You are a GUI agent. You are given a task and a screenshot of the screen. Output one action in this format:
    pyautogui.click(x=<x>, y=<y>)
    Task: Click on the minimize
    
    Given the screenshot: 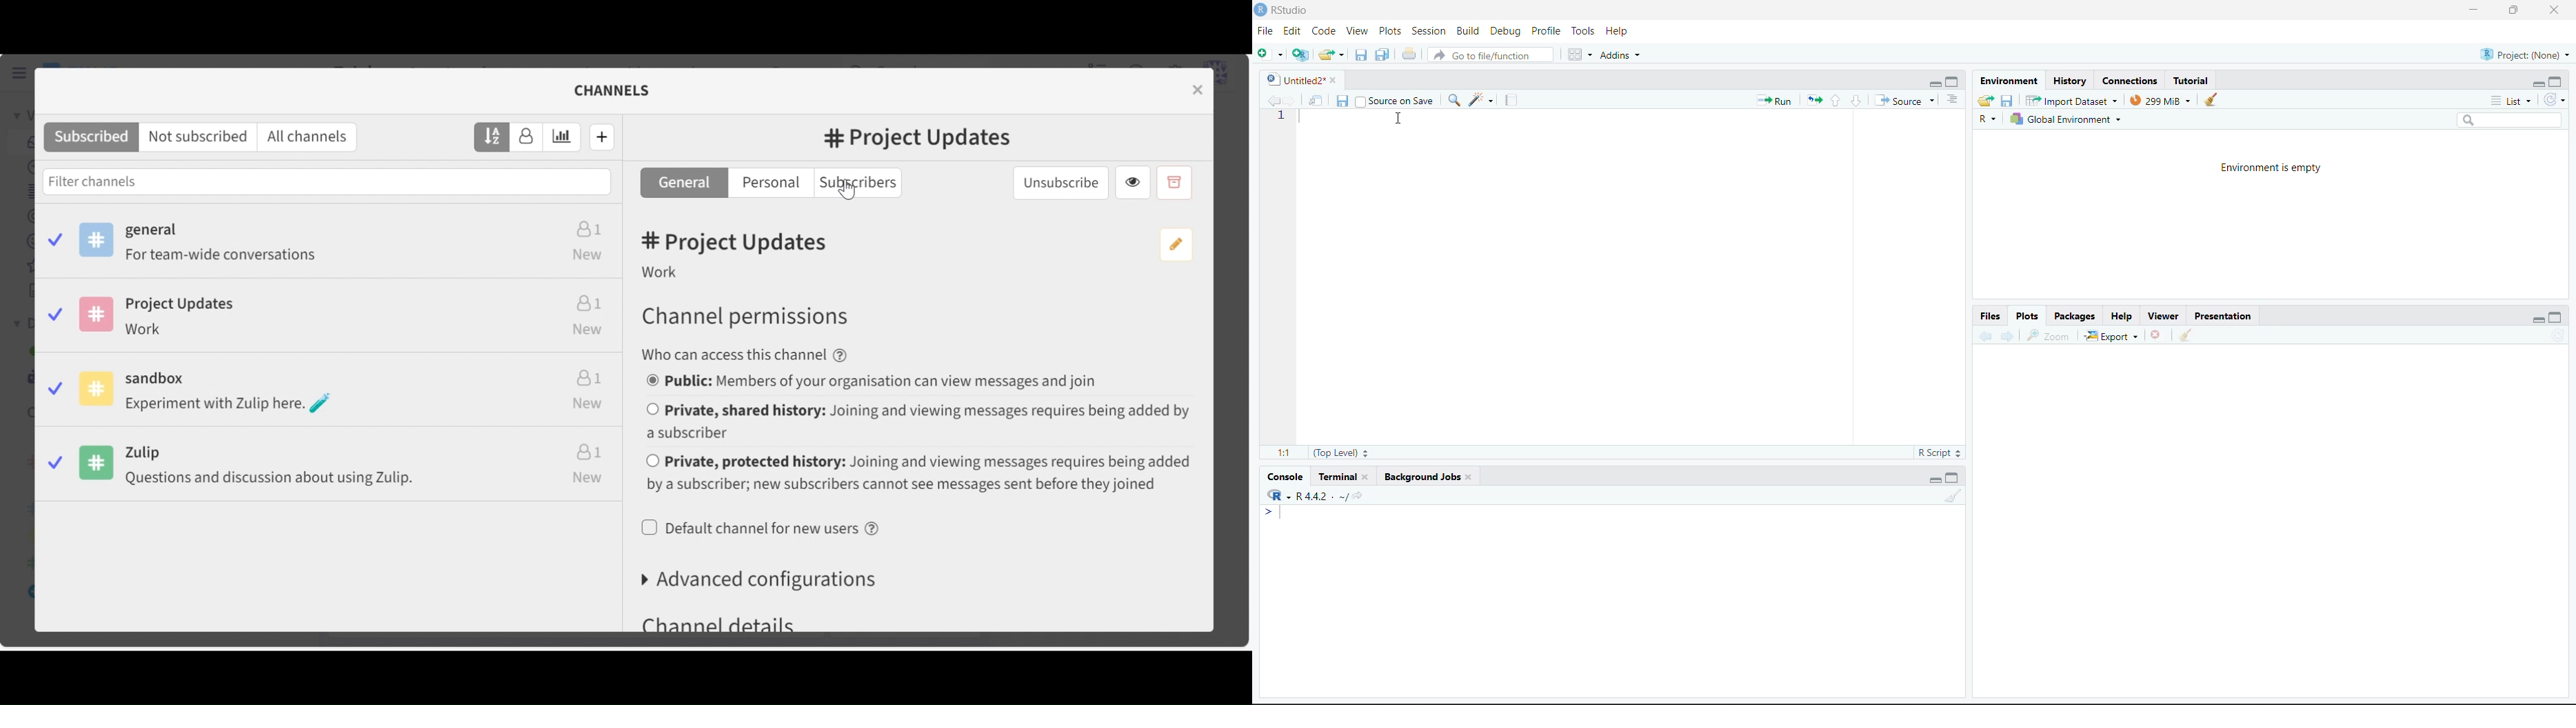 What is the action you would take?
    pyautogui.click(x=2473, y=8)
    